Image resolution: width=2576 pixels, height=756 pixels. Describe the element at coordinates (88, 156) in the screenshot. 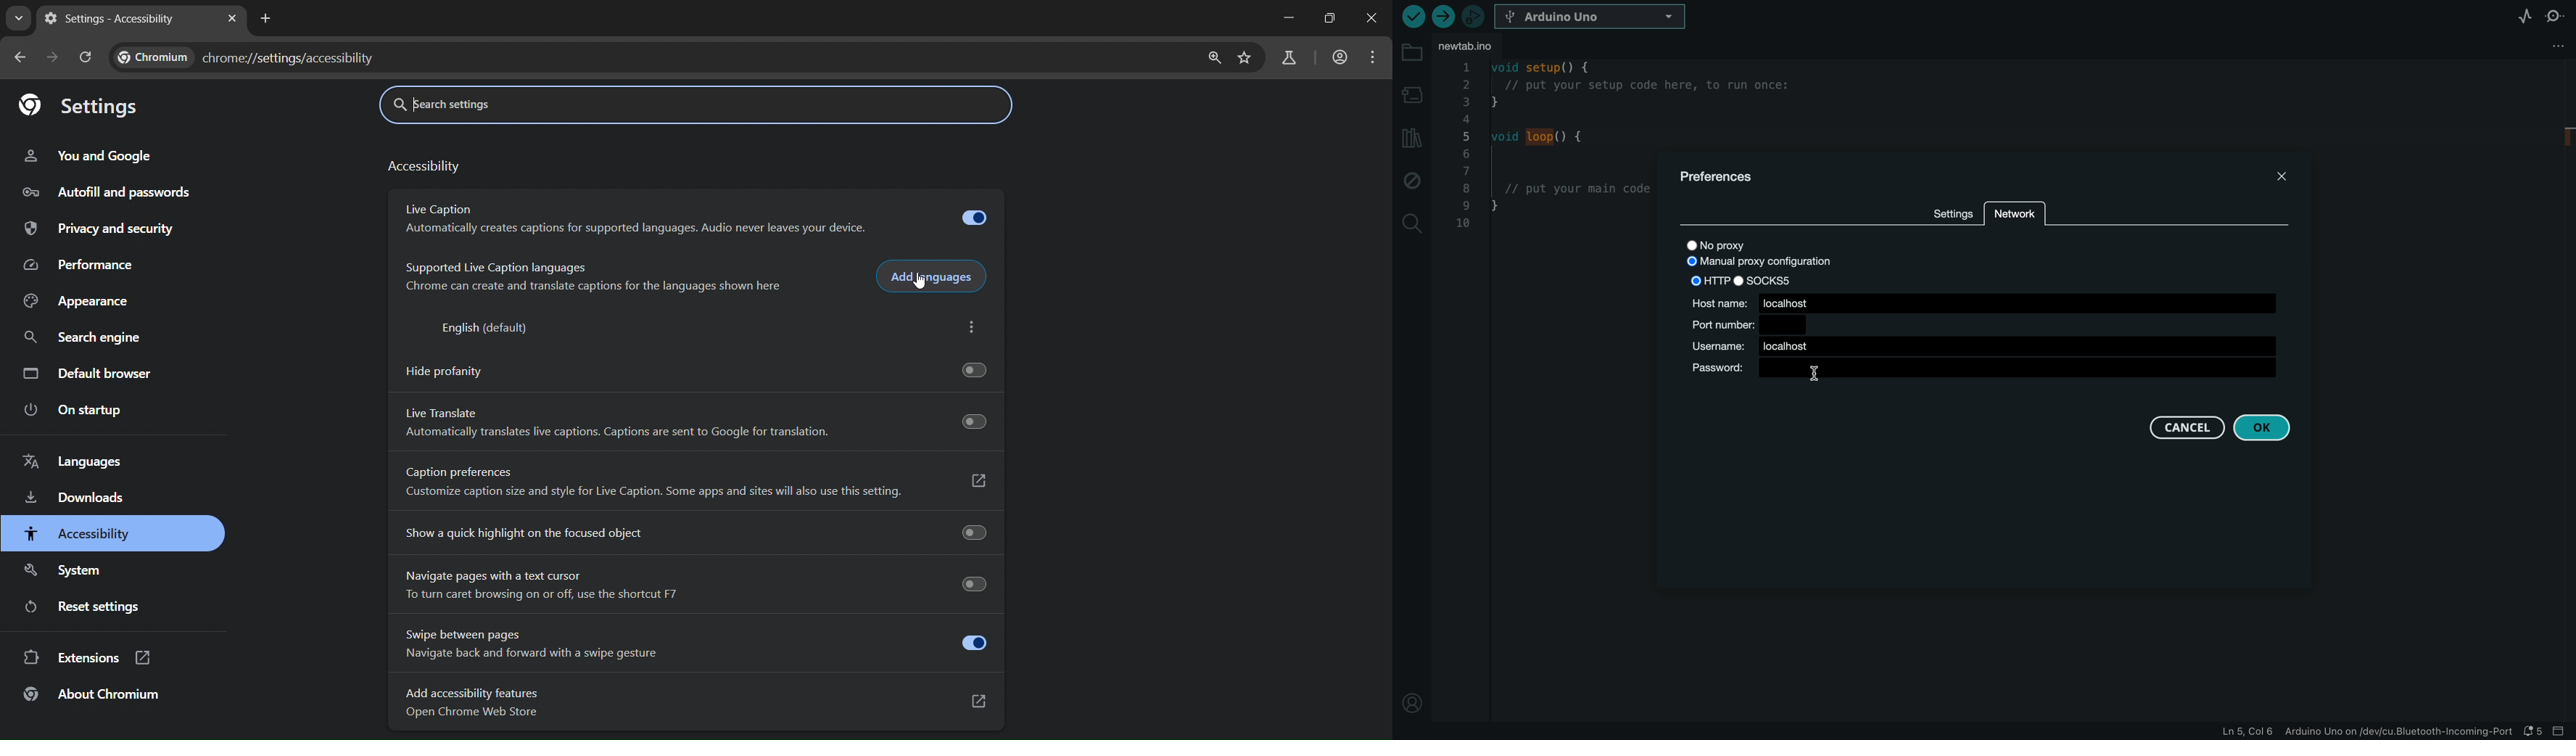

I see `you and google` at that location.